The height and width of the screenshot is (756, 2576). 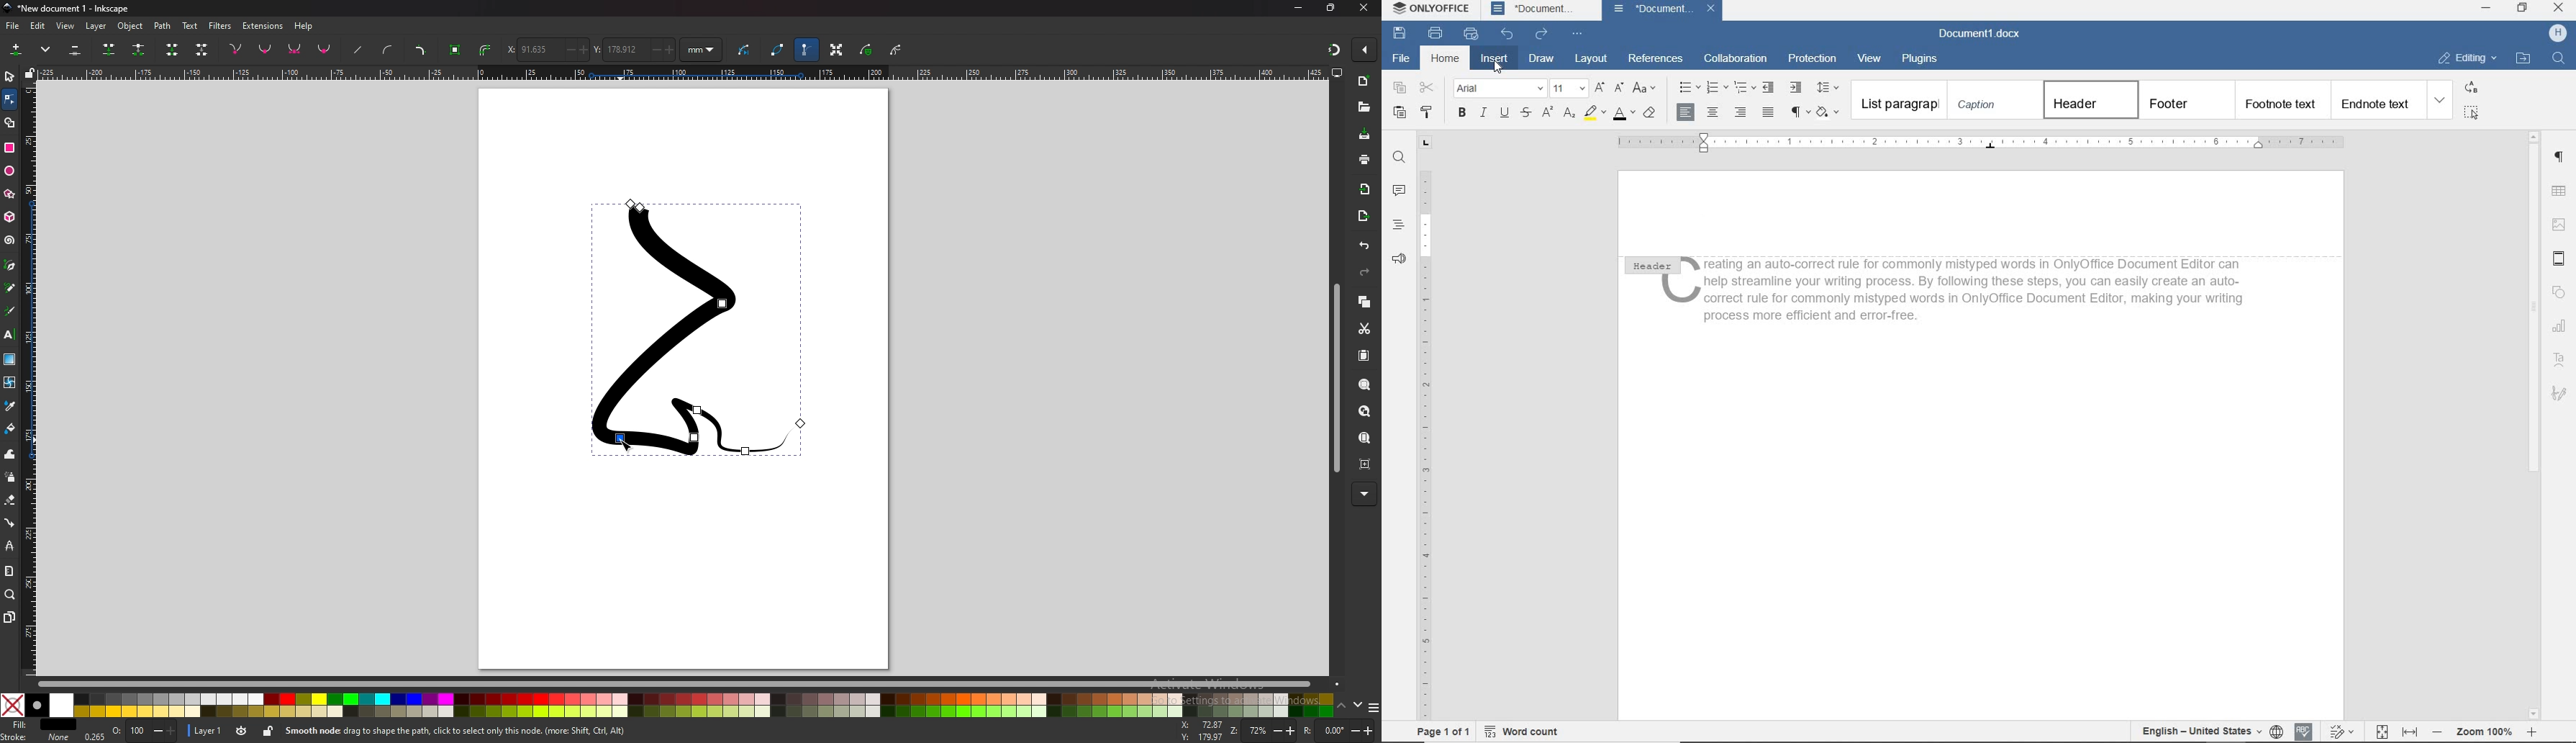 What do you see at coordinates (2558, 33) in the screenshot?
I see `Profile` at bounding box center [2558, 33].